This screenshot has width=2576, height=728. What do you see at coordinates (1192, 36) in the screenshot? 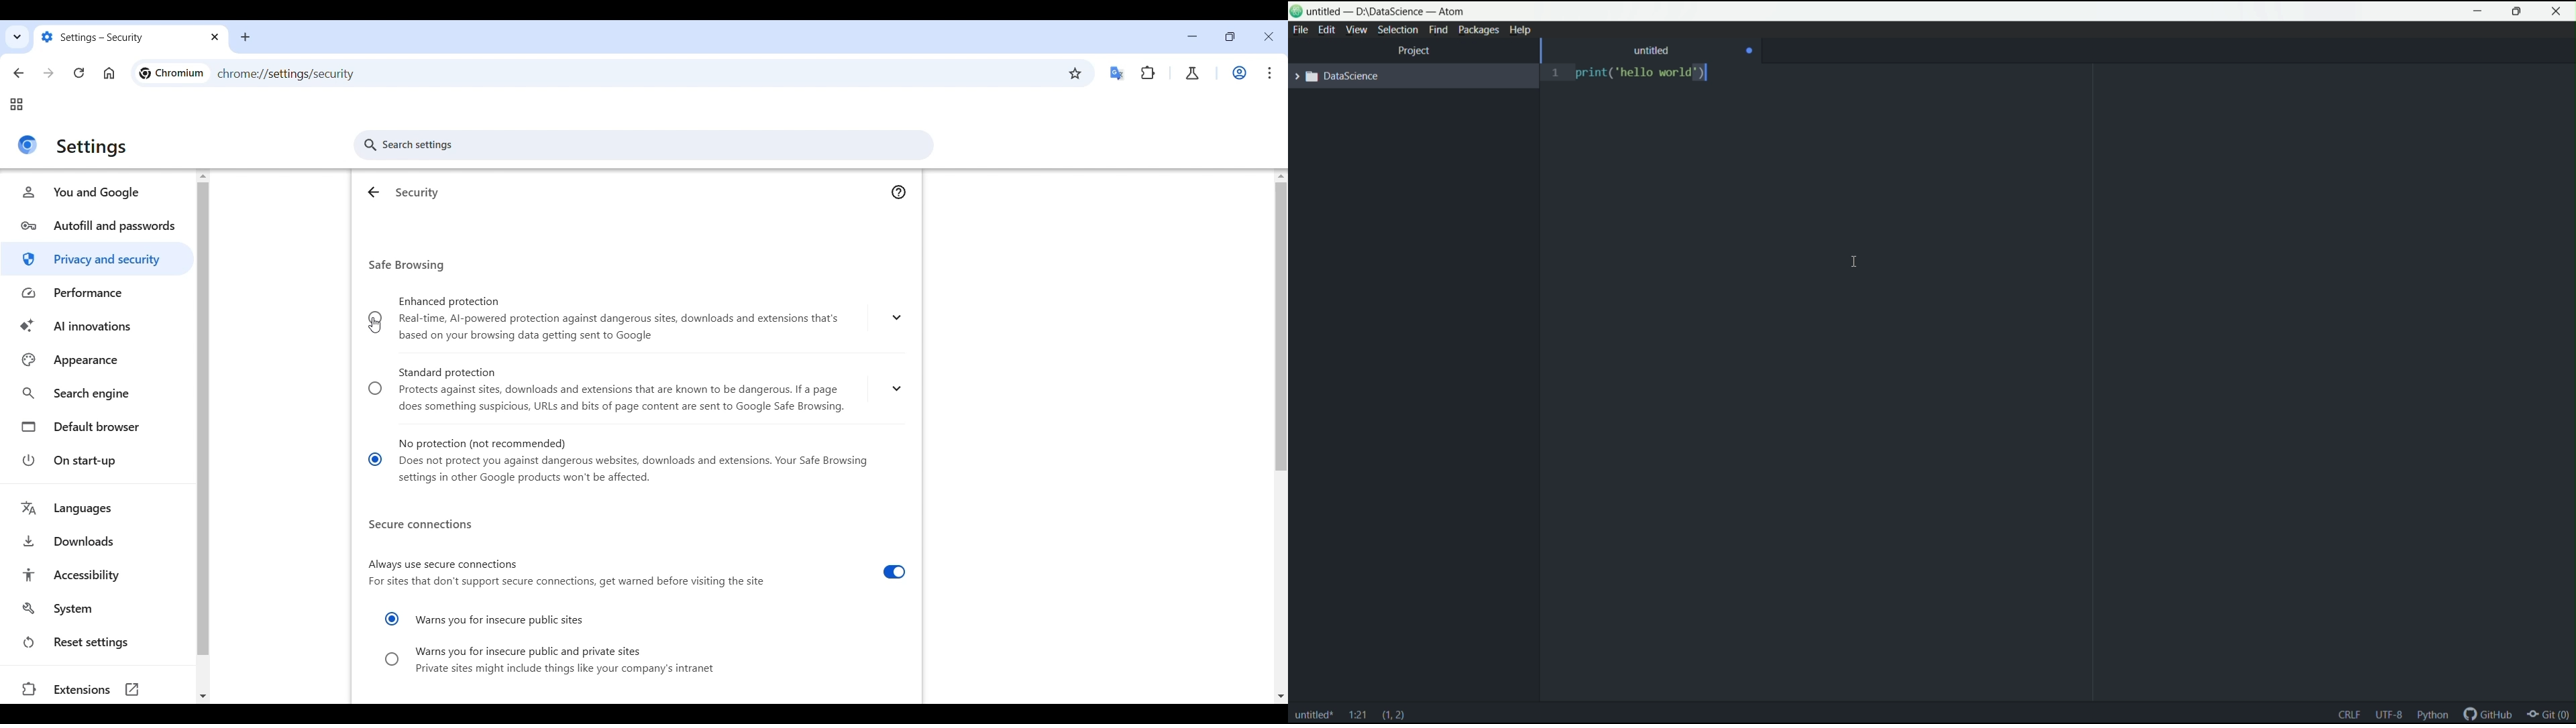
I see `Minimize` at bounding box center [1192, 36].